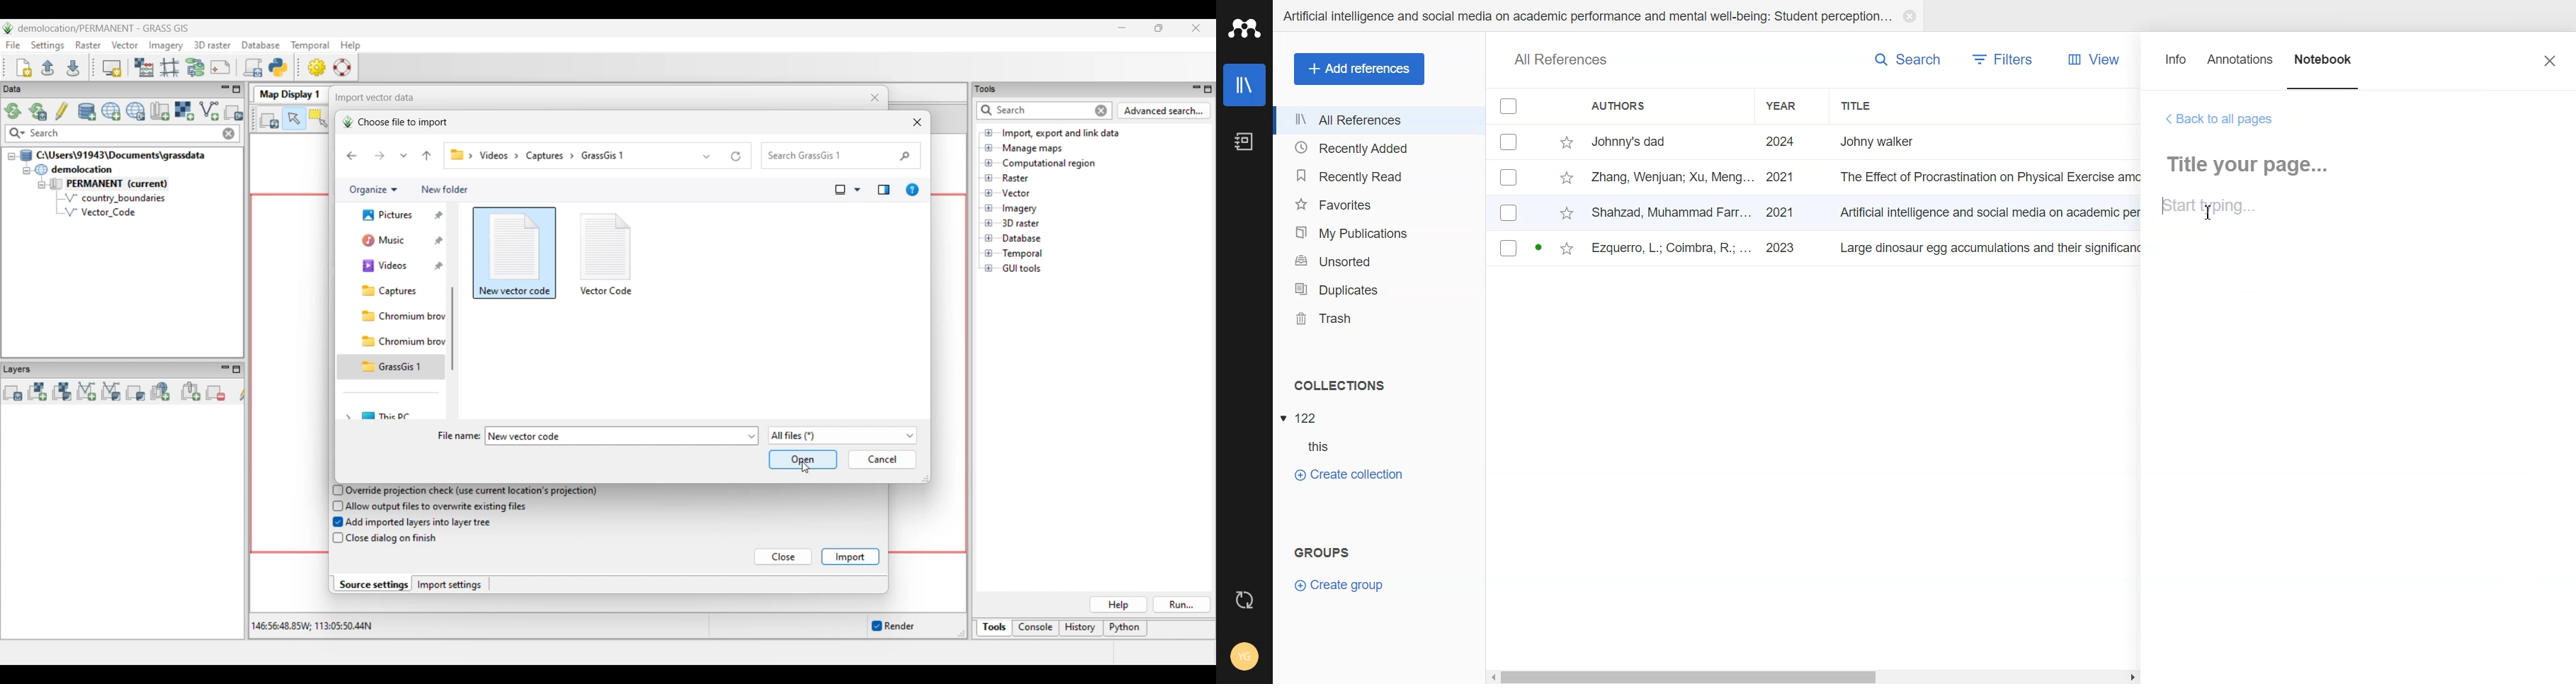 Image resolution: width=2576 pixels, height=700 pixels. What do you see at coordinates (1323, 550) in the screenshot?
I see `groups` at bounding box center [1323, 550].